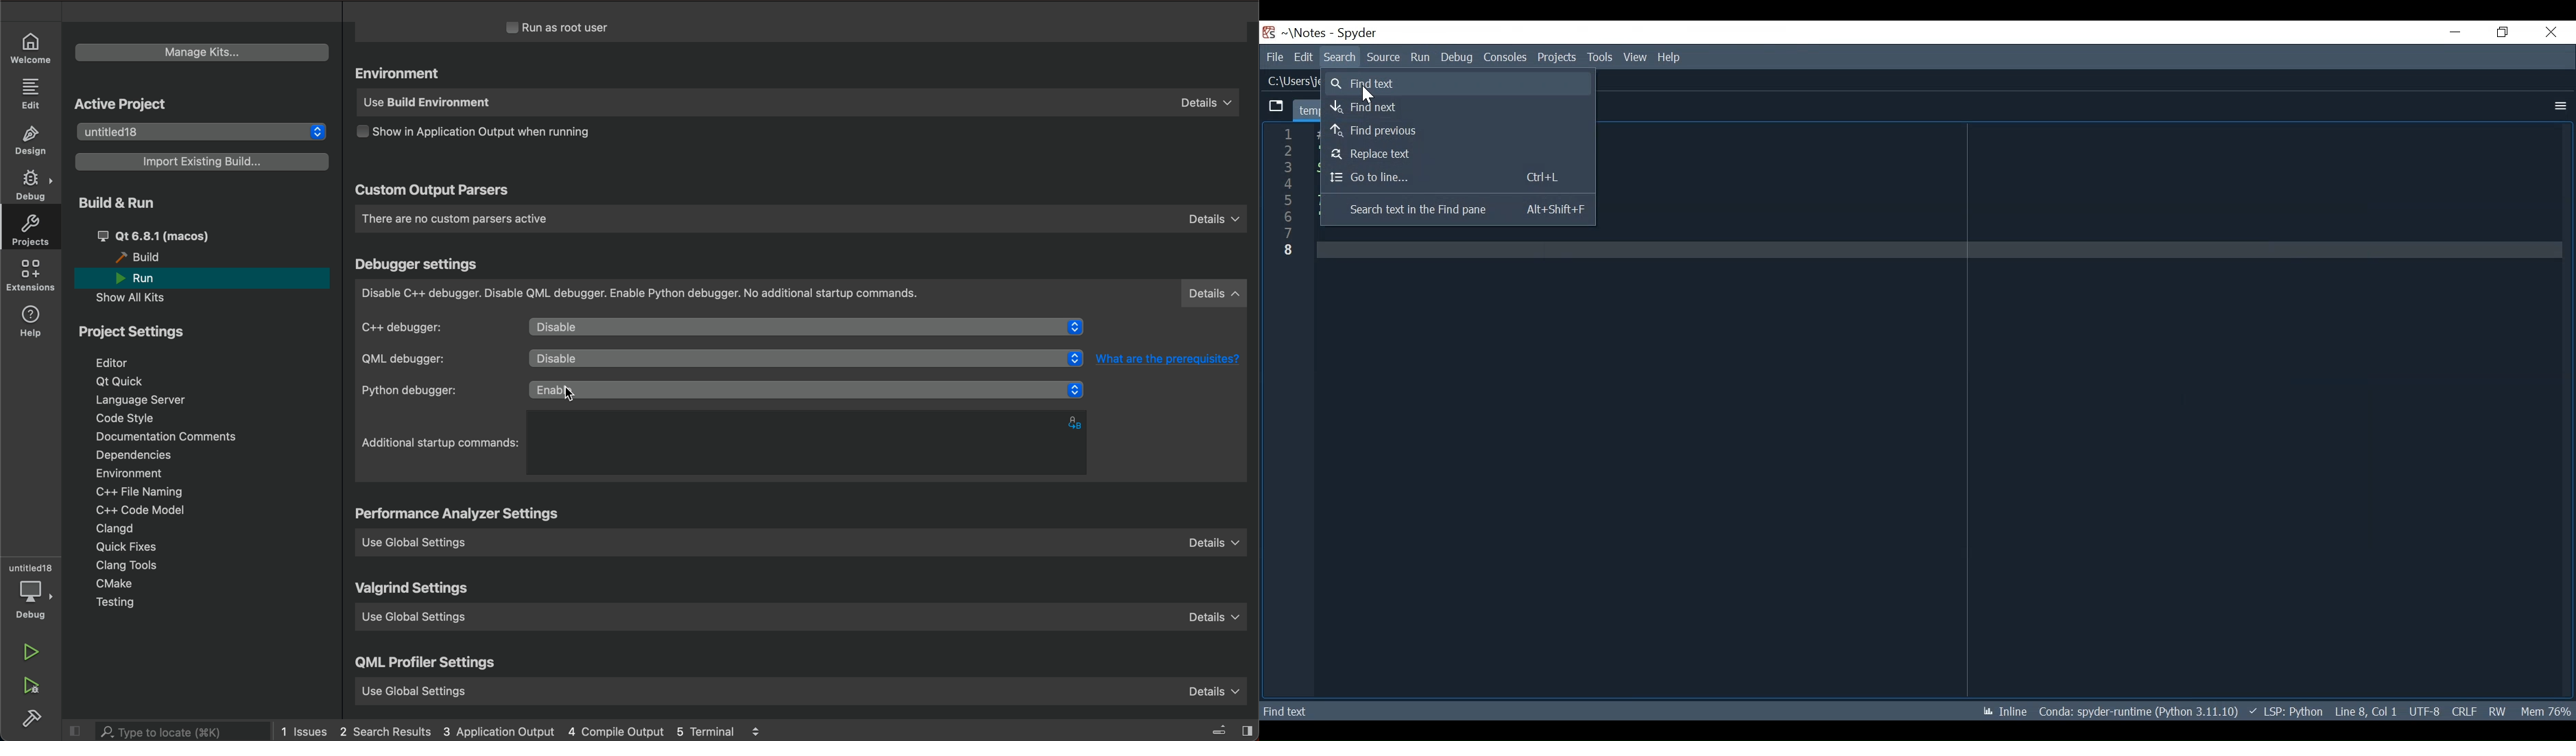 This screenshot has width=2576, height=756. What do you see at coordinates (579, 392) in the screenshot?
I see `cursor` at bounding box center [579, 392].